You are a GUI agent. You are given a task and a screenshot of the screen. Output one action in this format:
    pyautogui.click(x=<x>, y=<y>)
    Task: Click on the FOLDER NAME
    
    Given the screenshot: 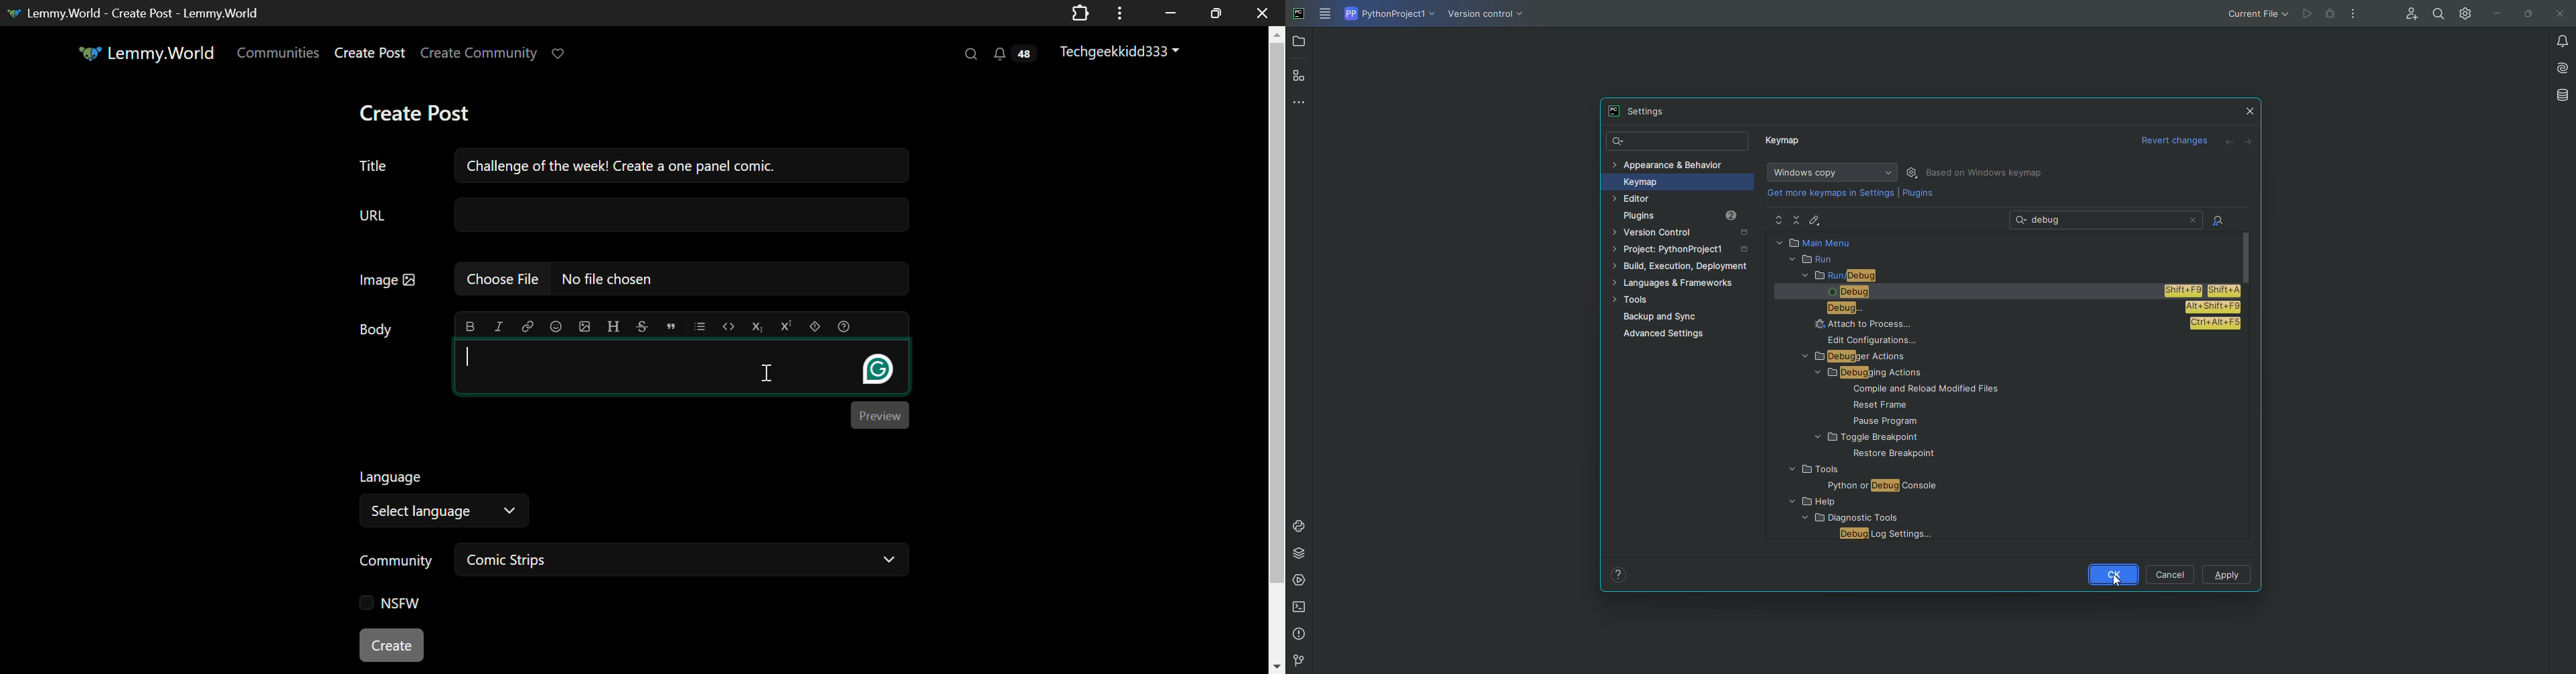 What is the action you would take?
    pyautogui.click(x=1864, y=502)
    